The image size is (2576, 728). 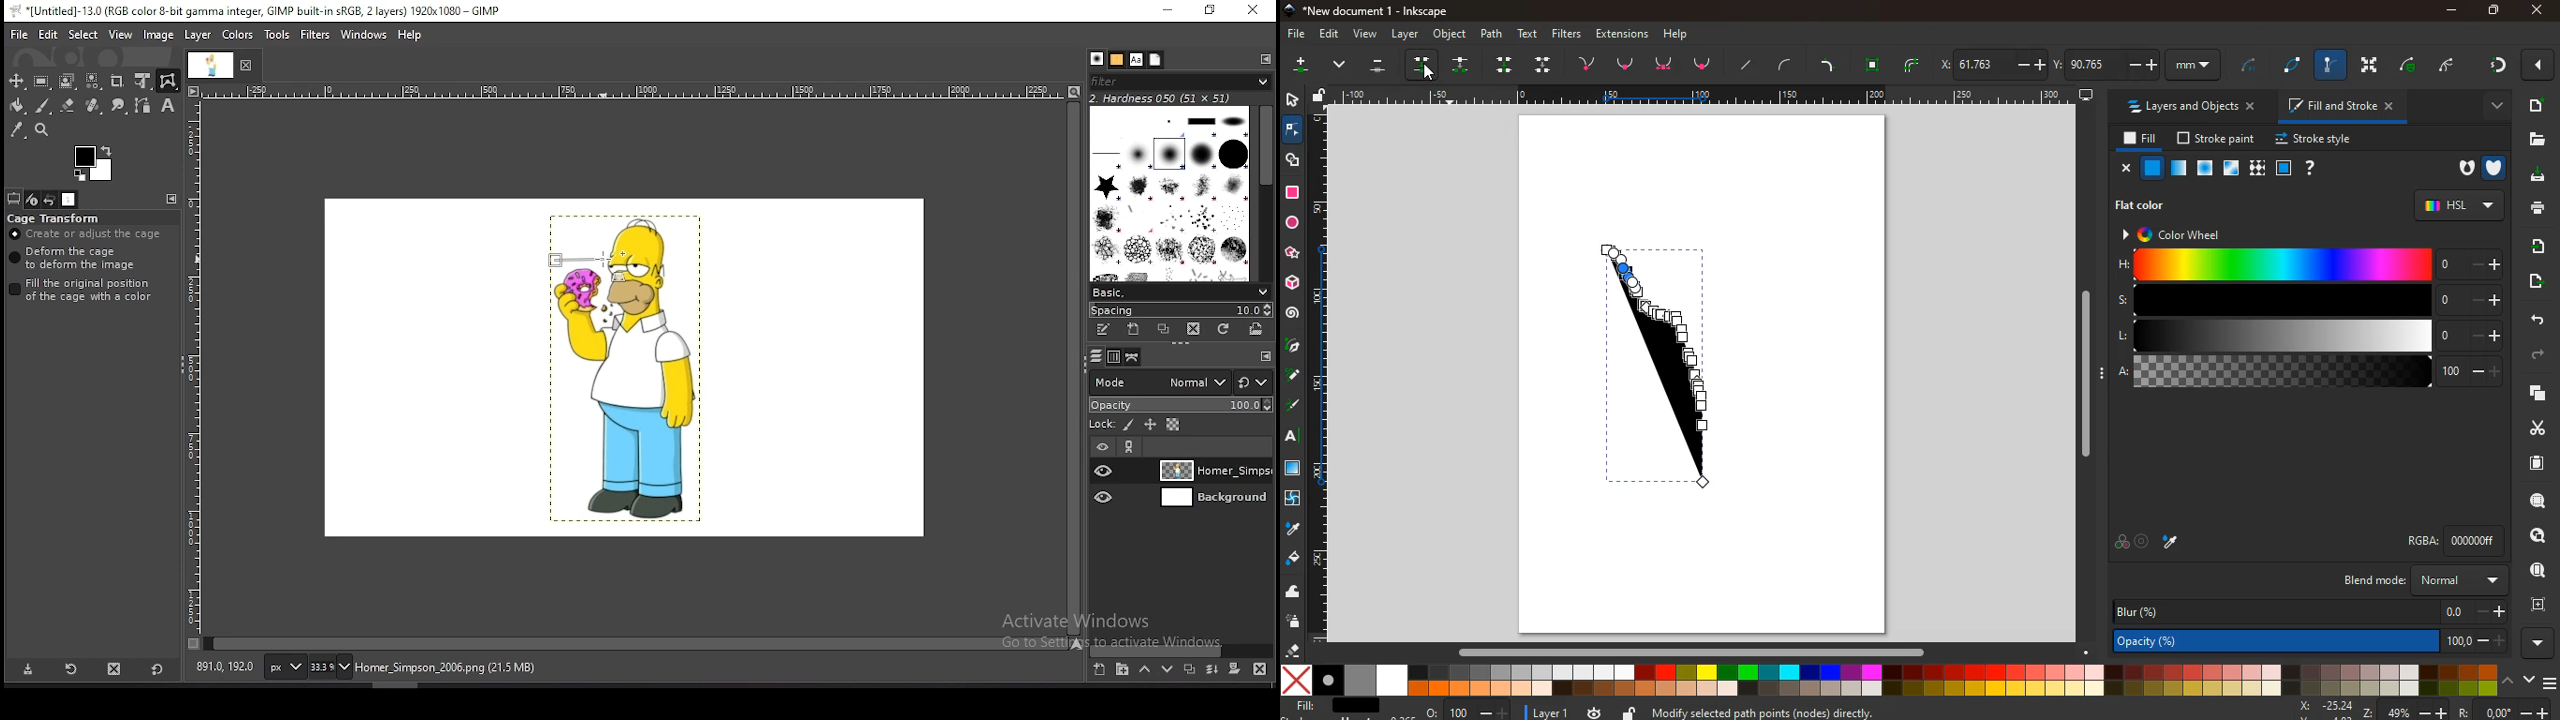 I want to click on undo history, so click(x=50, y=199).